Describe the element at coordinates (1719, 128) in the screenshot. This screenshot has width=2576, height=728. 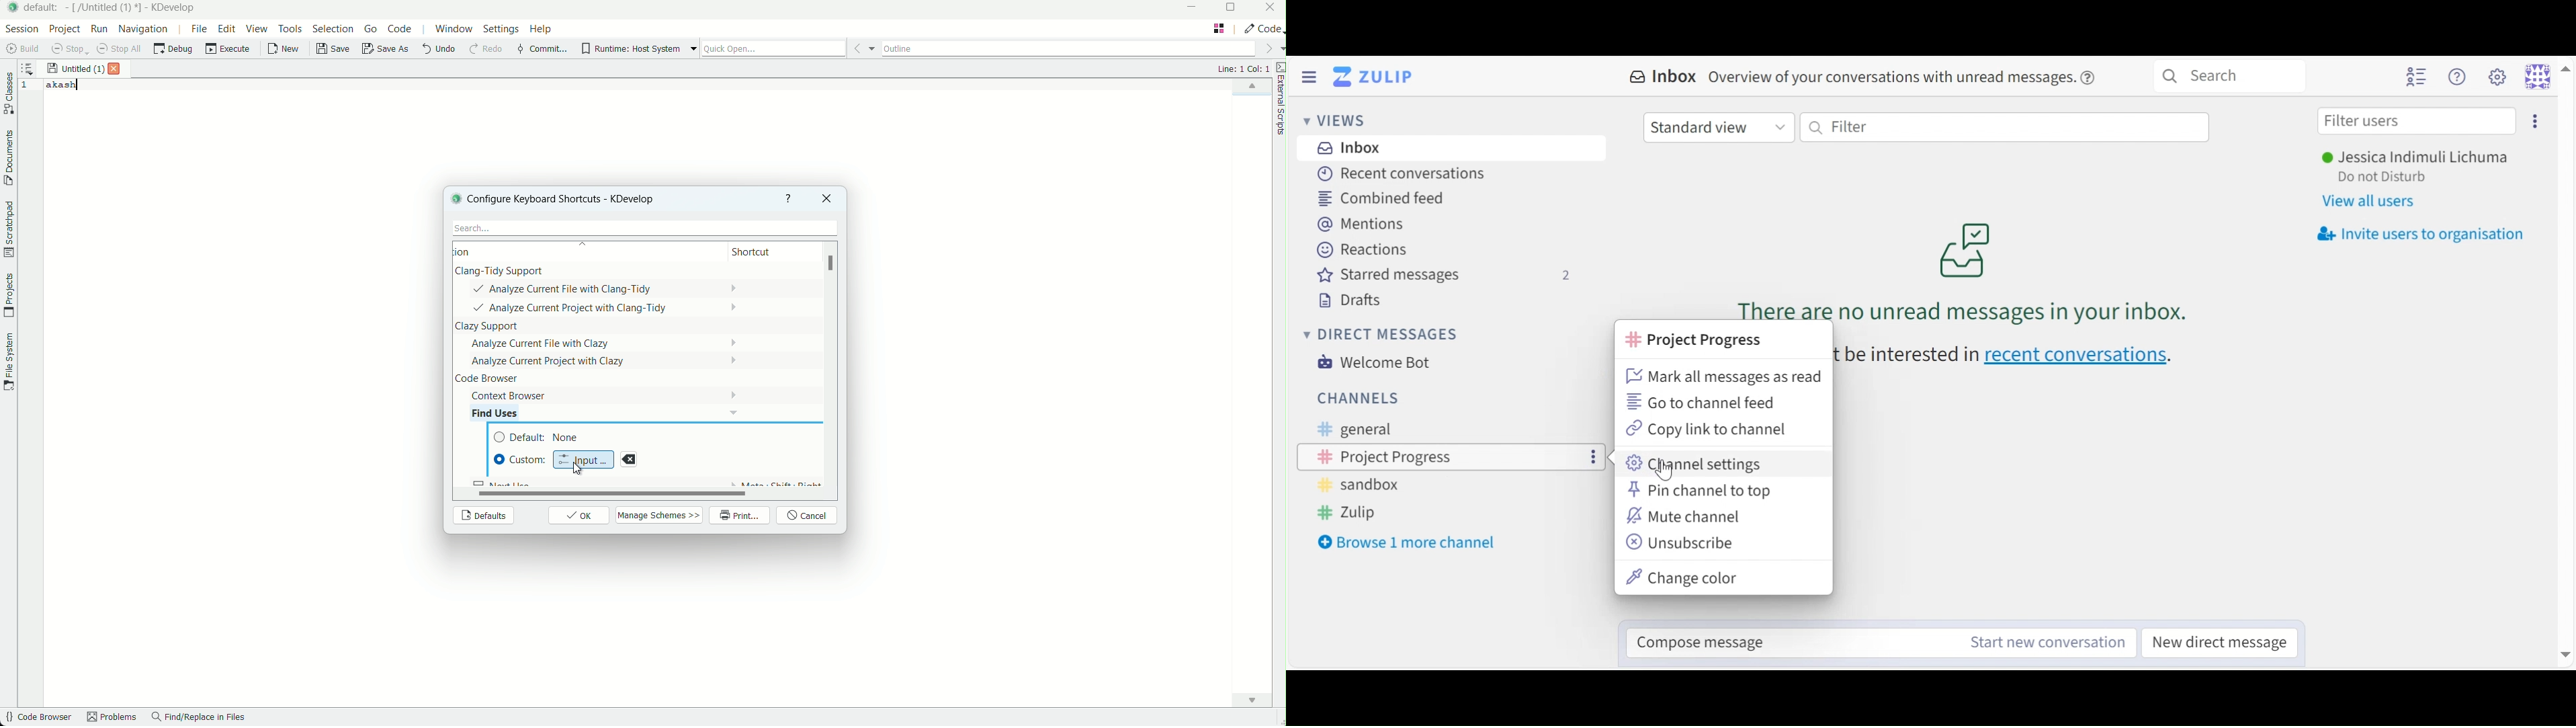
I see `Standard view` at that location.